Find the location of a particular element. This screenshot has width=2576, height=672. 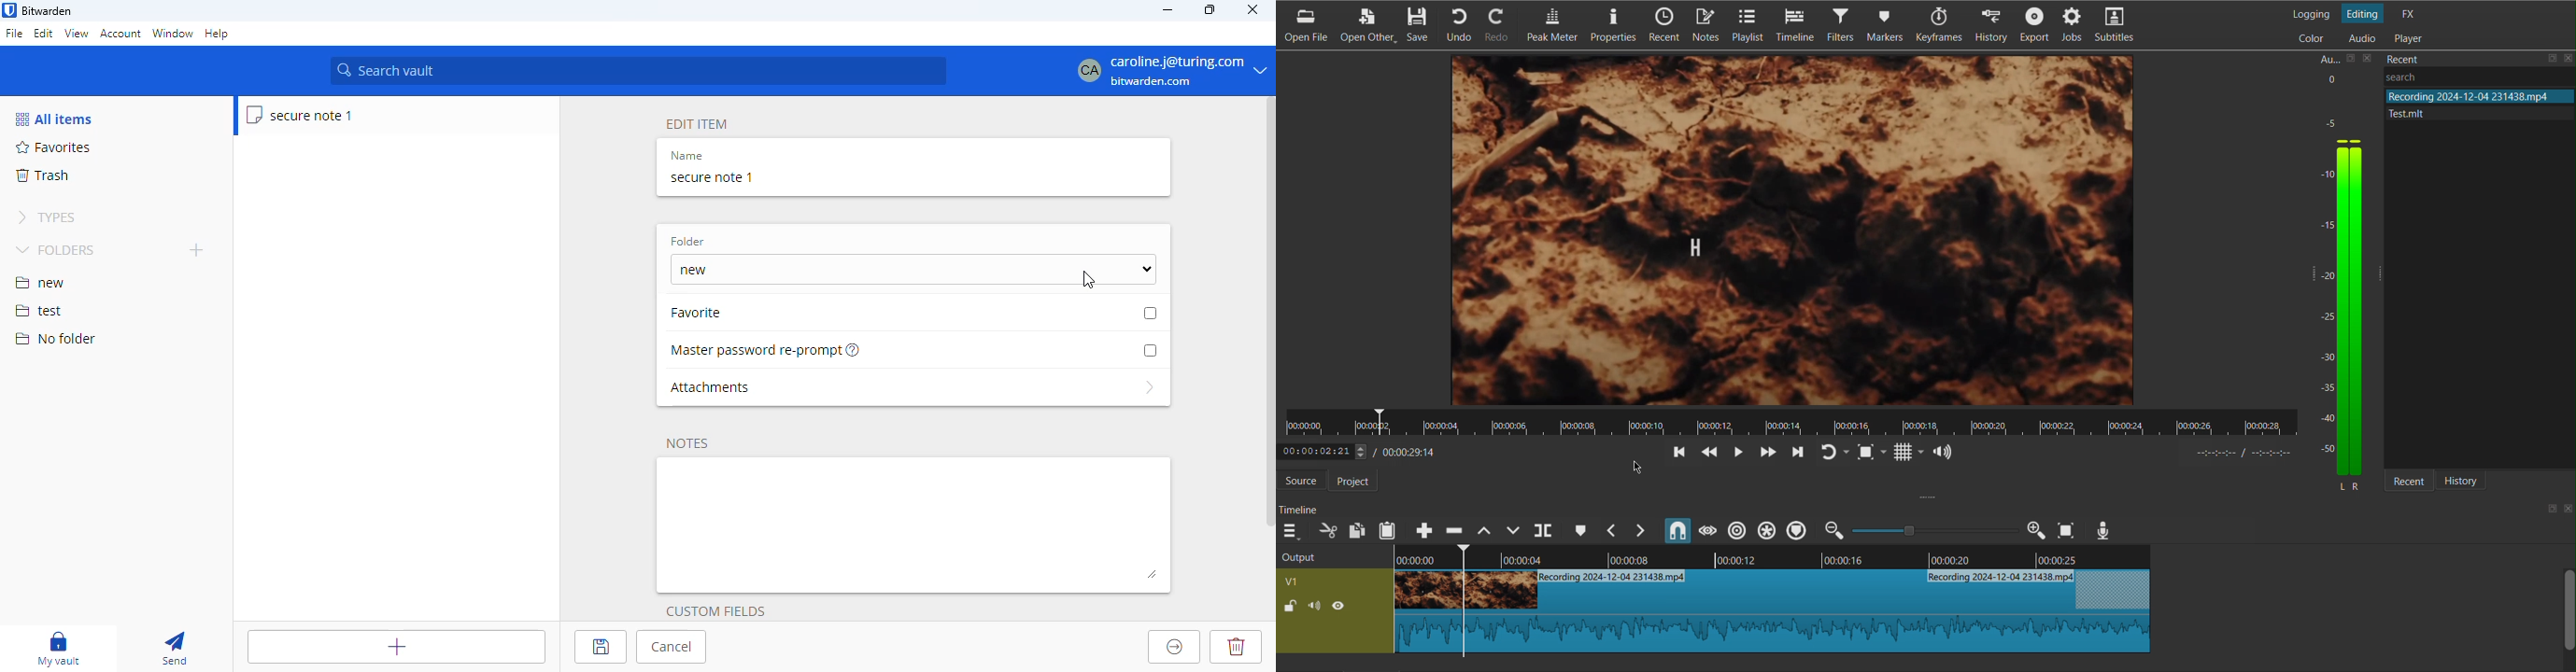

Fit to Screen is located at coordinates (1870, 453).